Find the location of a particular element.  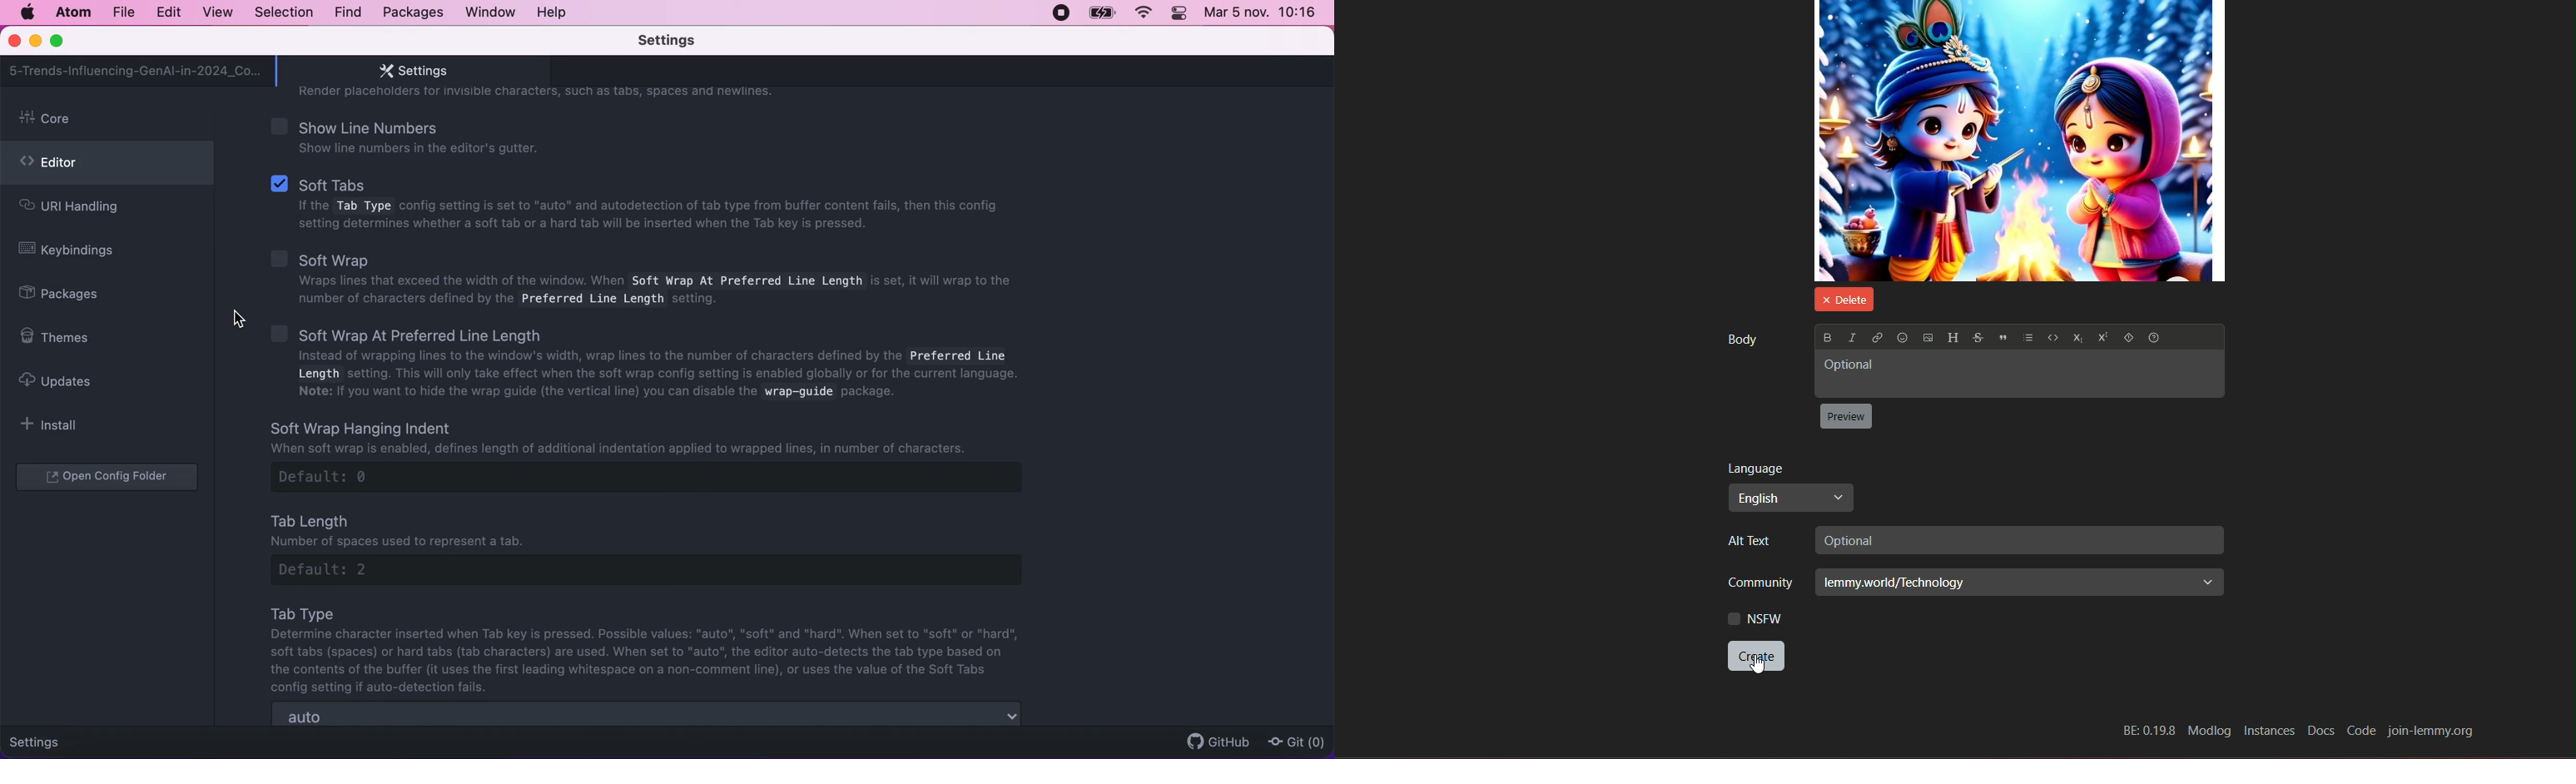

minimize is located at coordinates (35, 42).